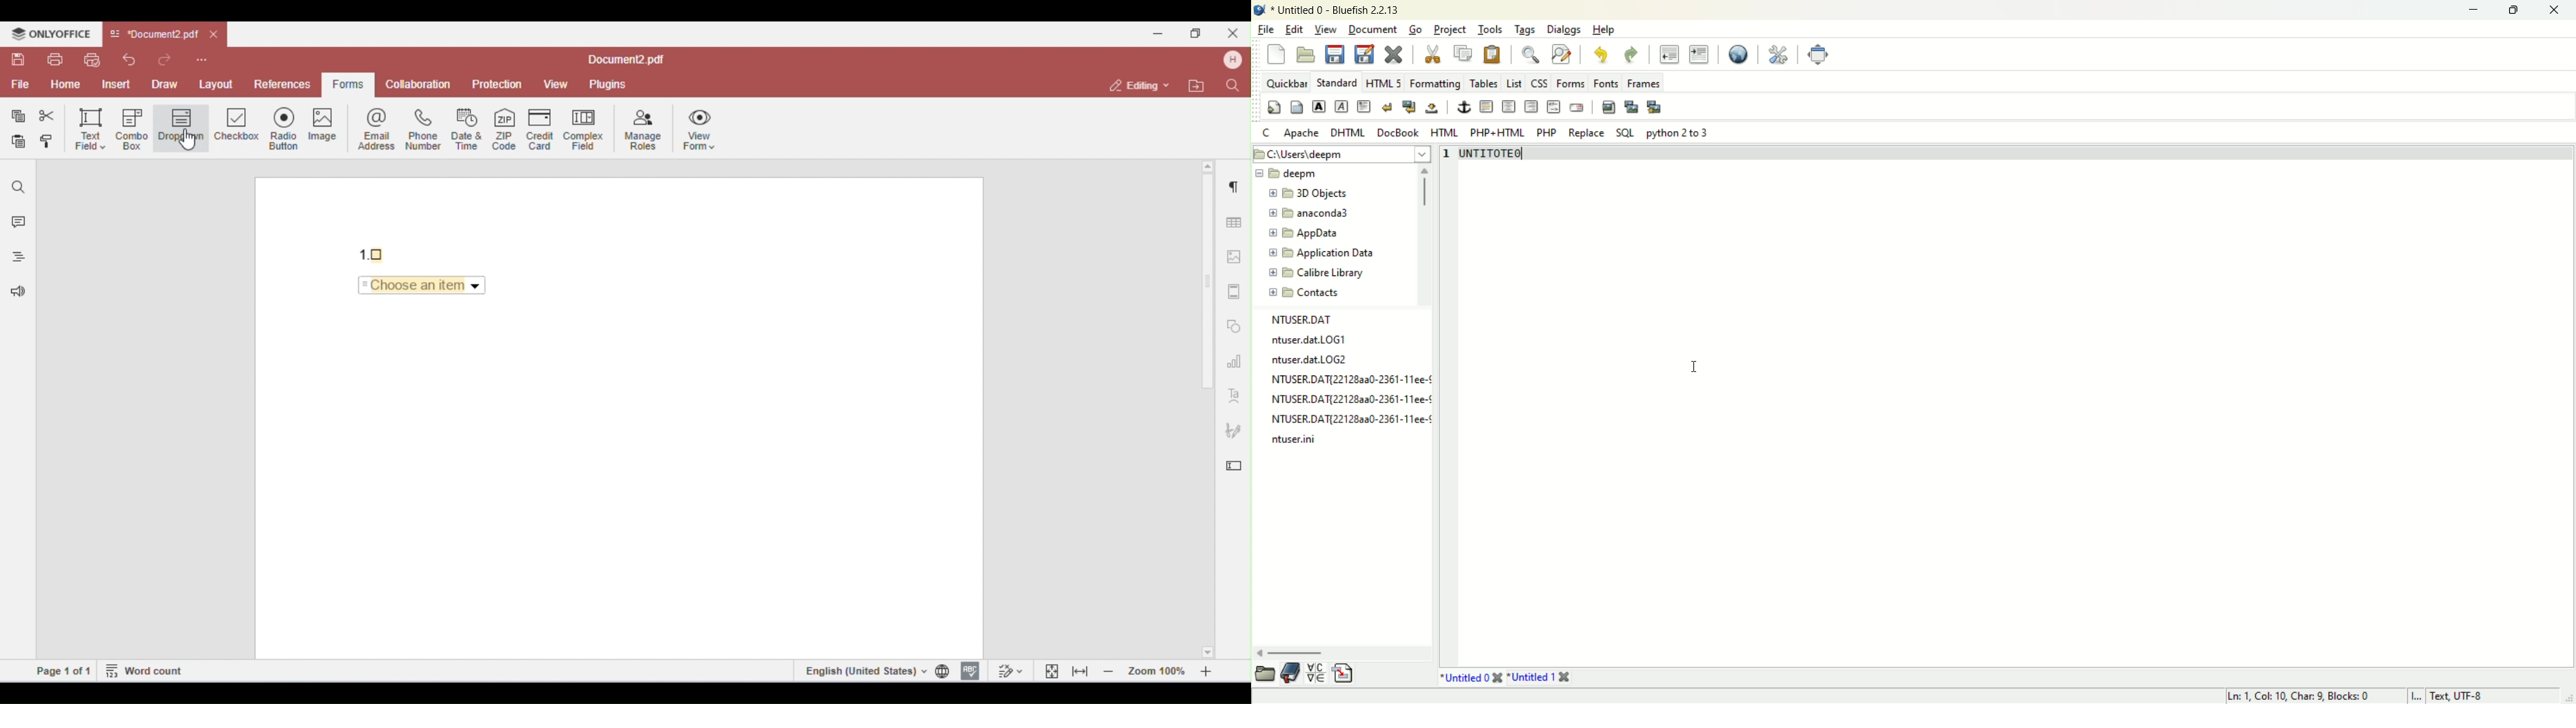 The height and width of the screenshot is (728, 2576). What do you see at coordinates (1305, 55) in the screenshot?
I see `open` at bounding box center [1305, 55].